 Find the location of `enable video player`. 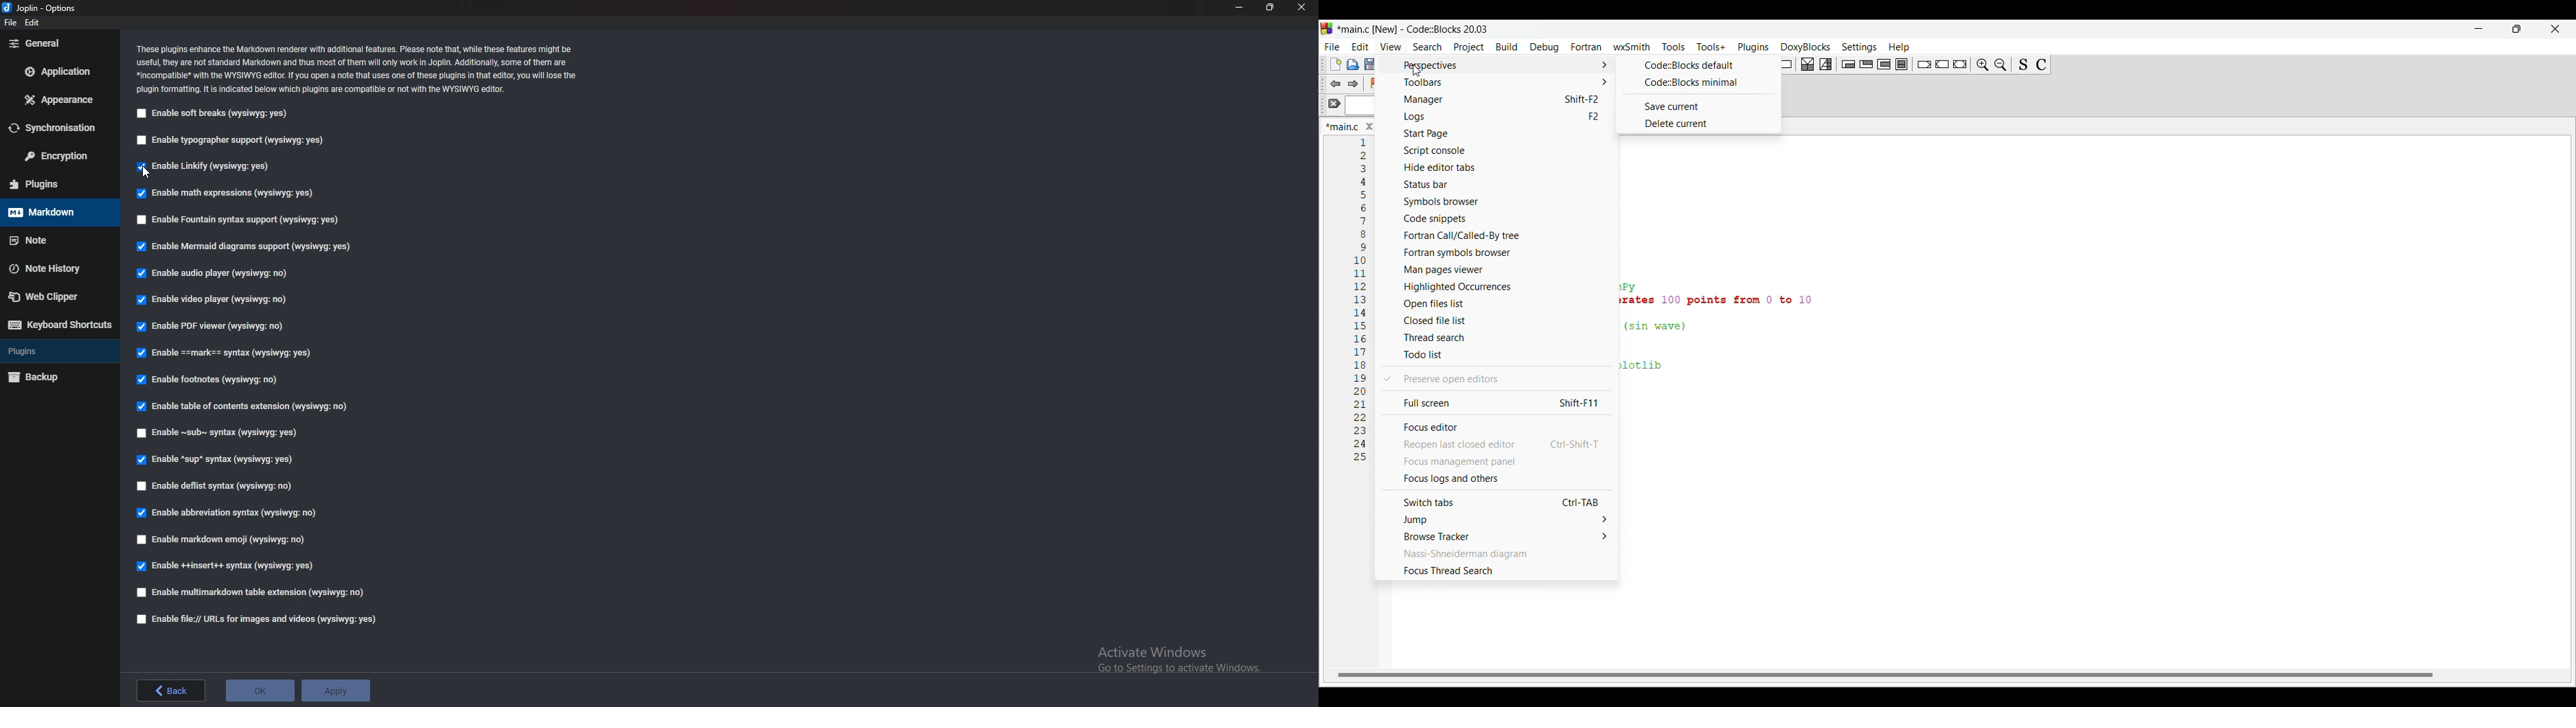

enable video player is located at coordinates (212, 300).